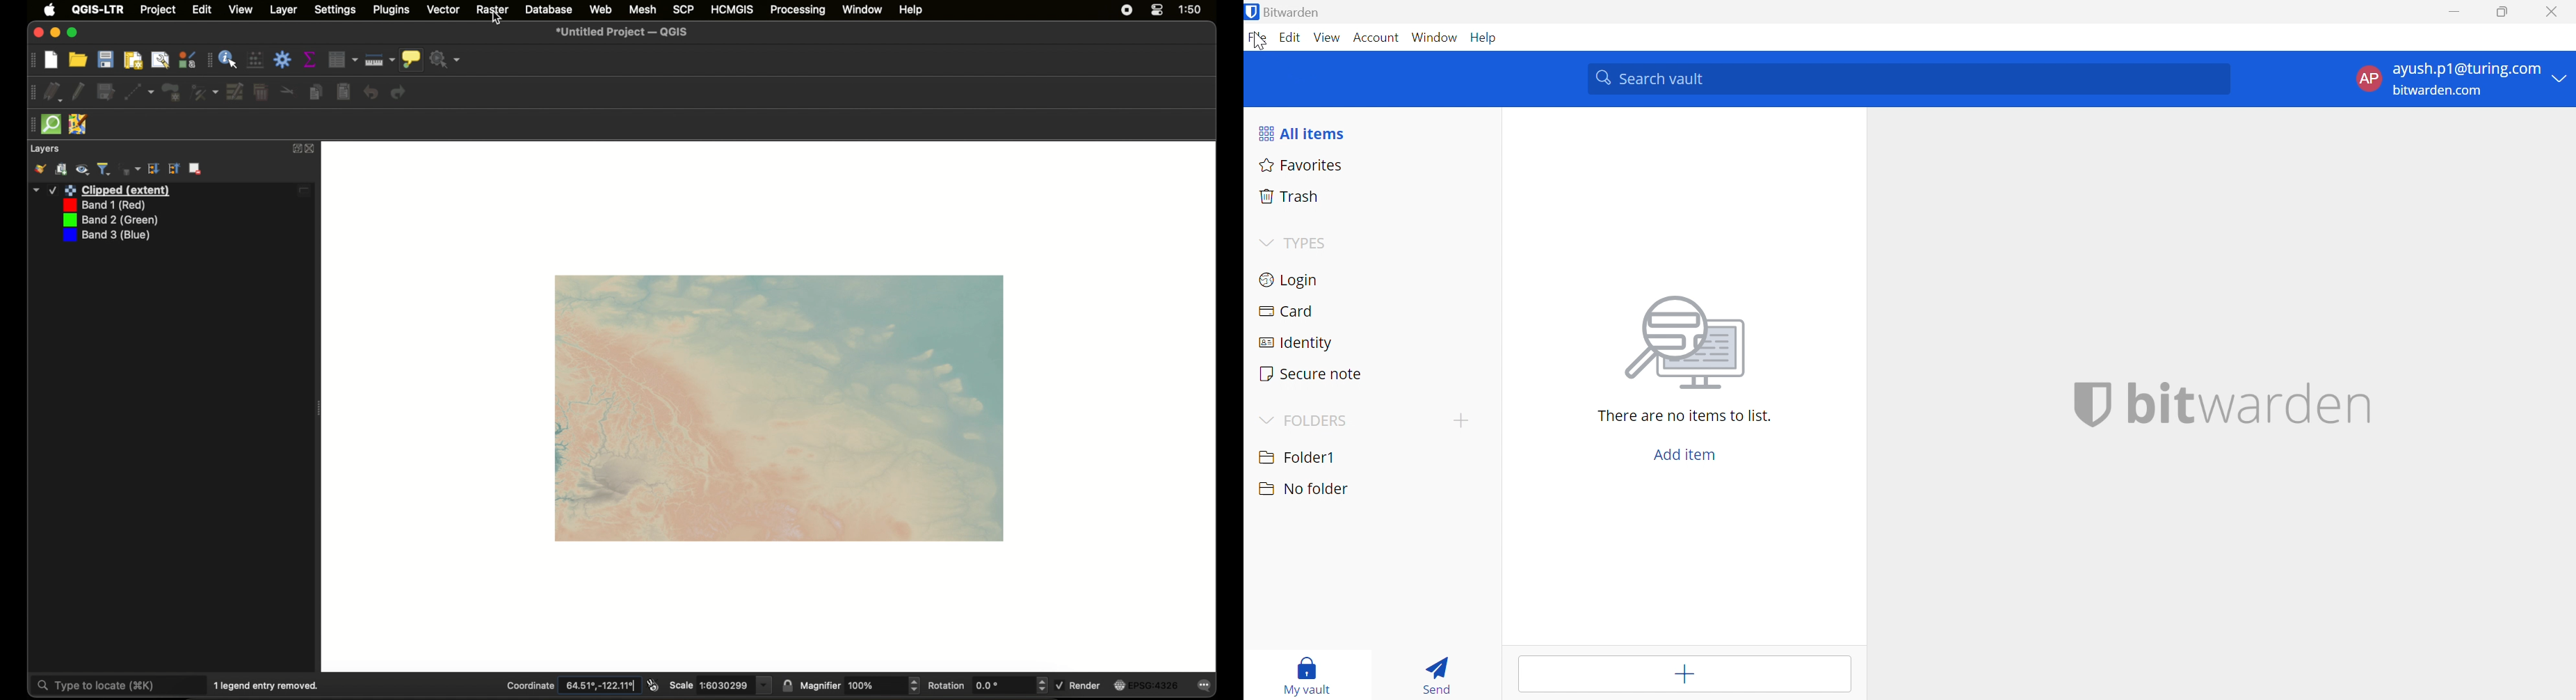  I want to click on Add item, so click(1682, 674).